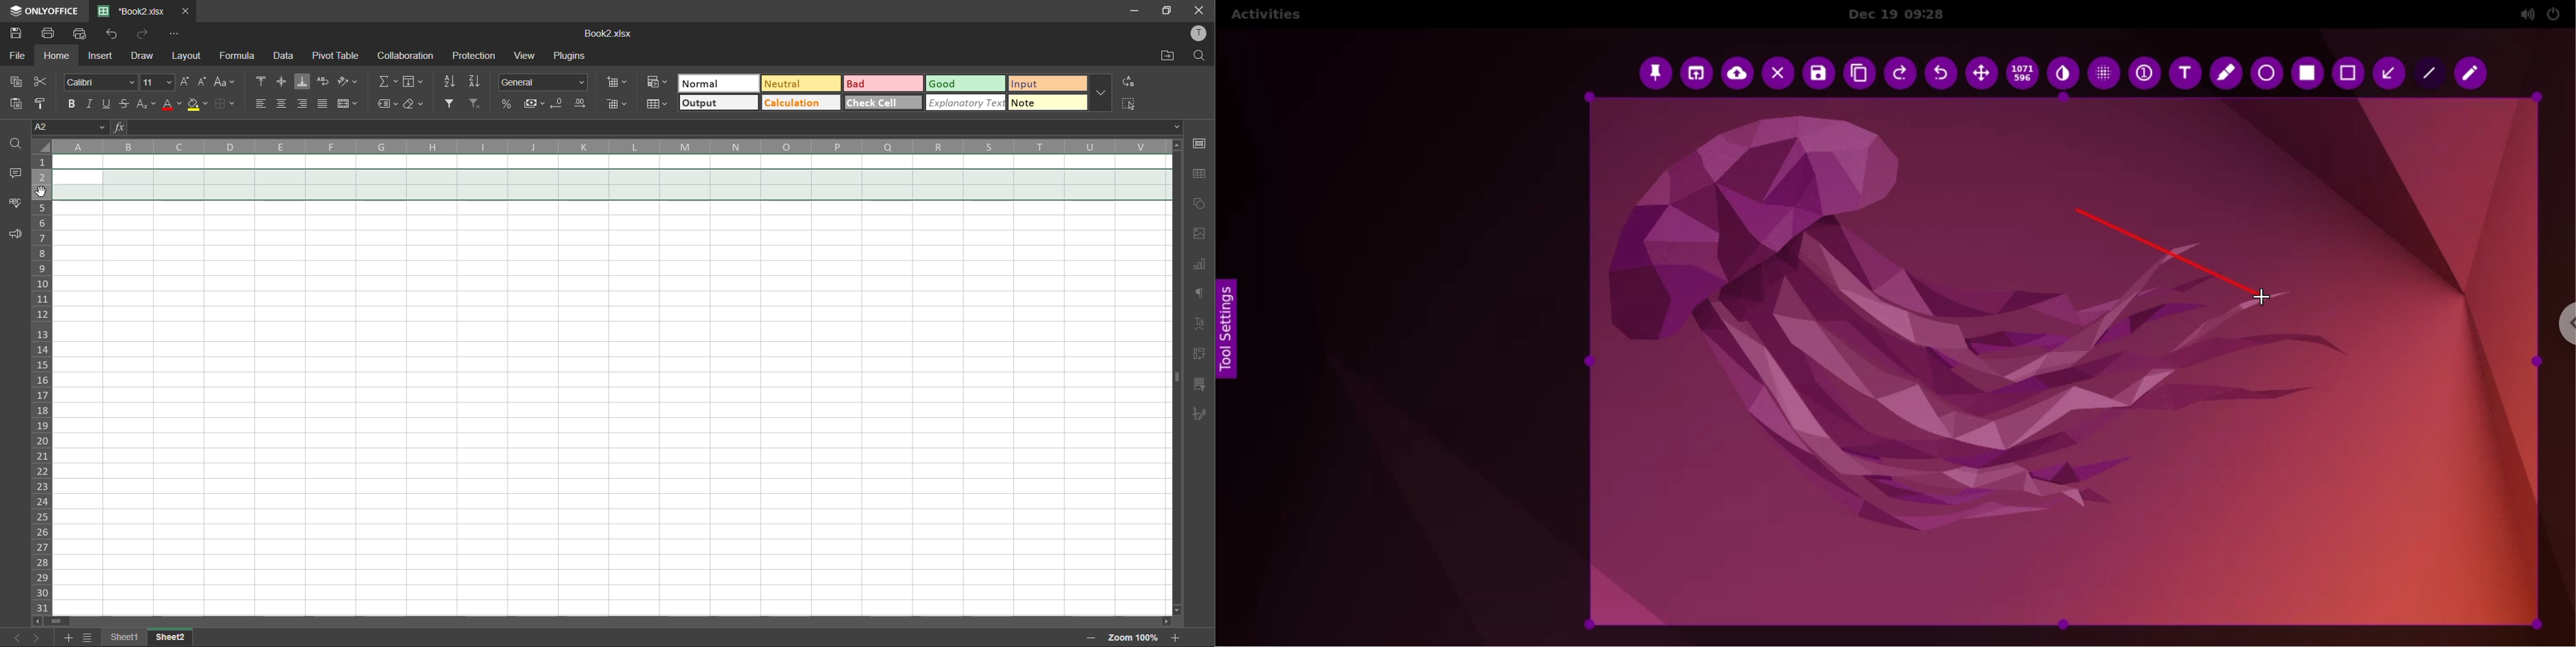 Image resolution: width=2576 pixels, height=672 pixels. I want to click on cell address, so click(71, 128).